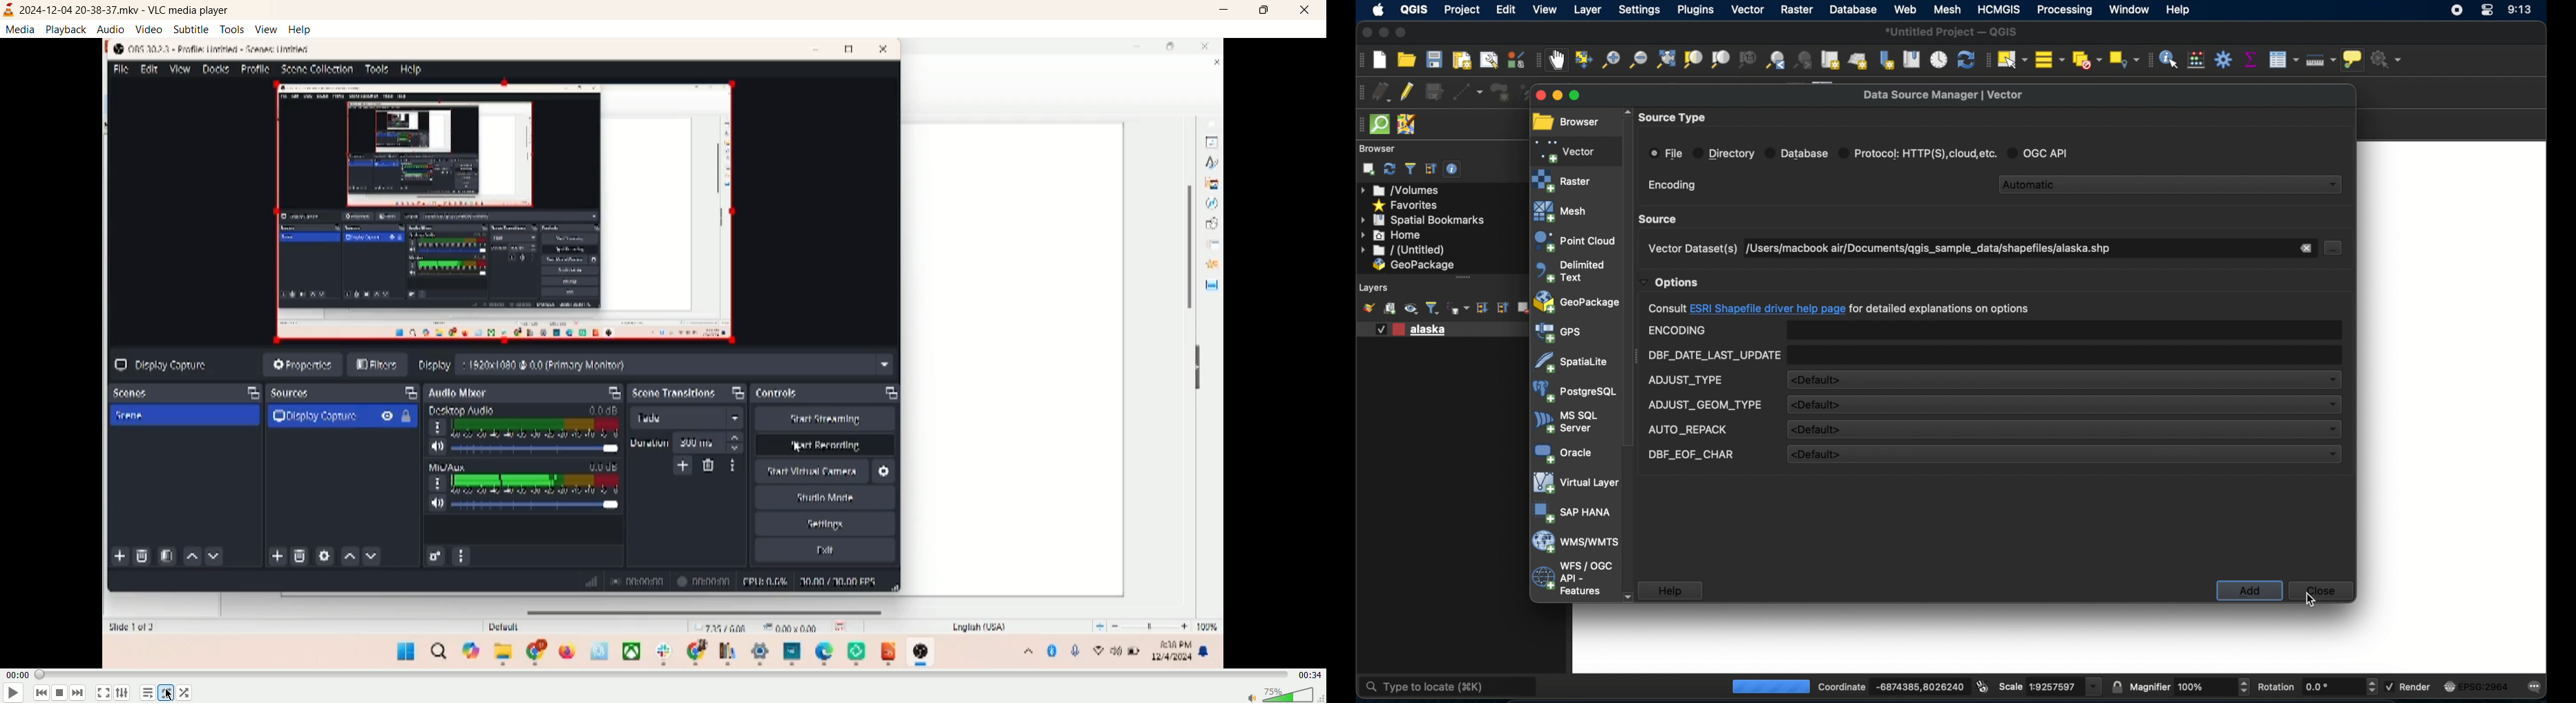 The width and height of the screenshot is (2576, 728). What do you see at coordinates (1310, 678) in the screenshot?
I see `00:34` at bounding box center [1310, 678].